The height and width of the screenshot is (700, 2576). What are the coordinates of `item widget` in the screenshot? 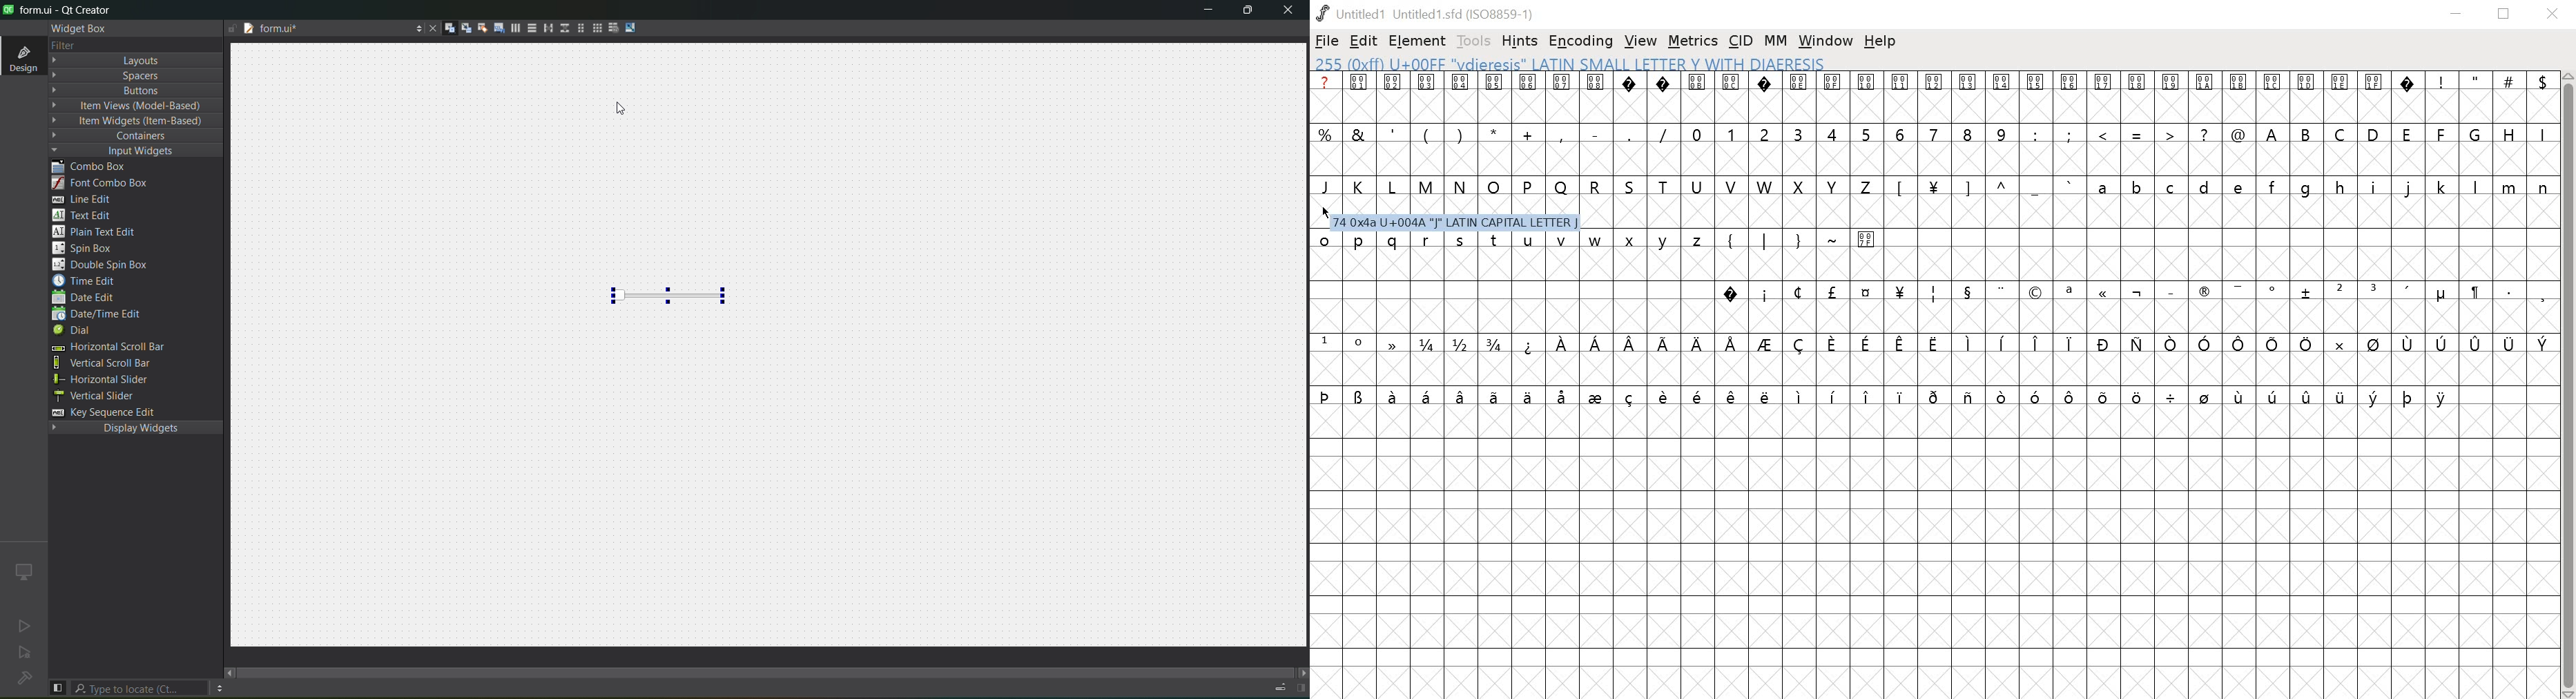 It's located at (130, 121).